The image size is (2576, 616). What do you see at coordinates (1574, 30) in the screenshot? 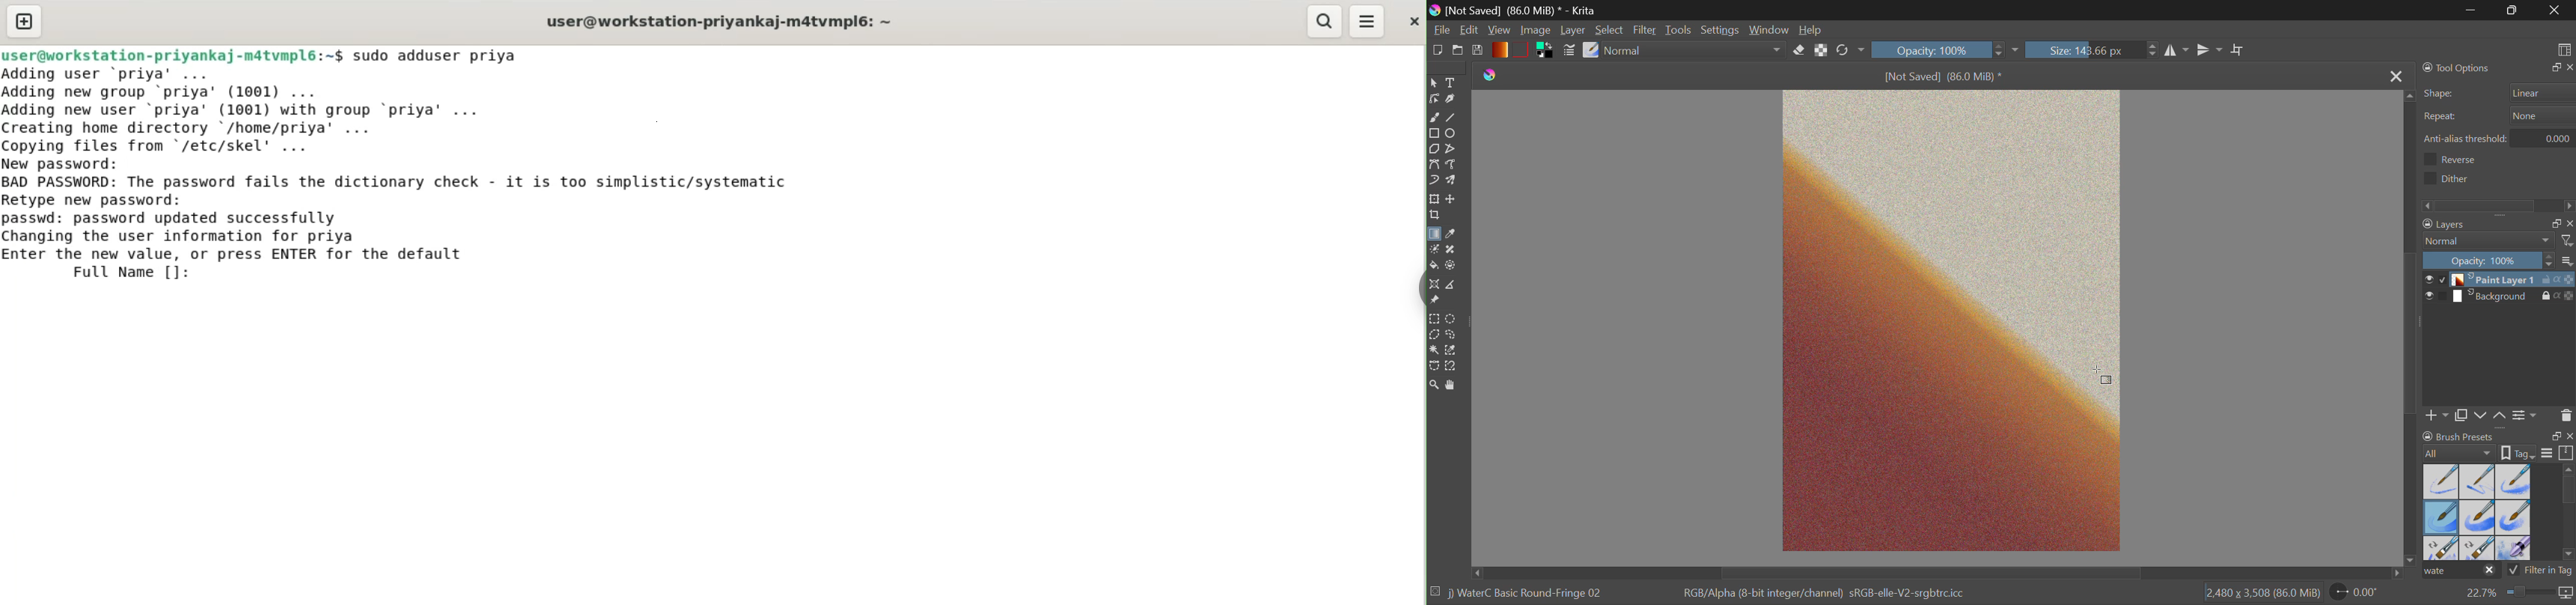
I see `Layer` at bounding box center [1574, 30].